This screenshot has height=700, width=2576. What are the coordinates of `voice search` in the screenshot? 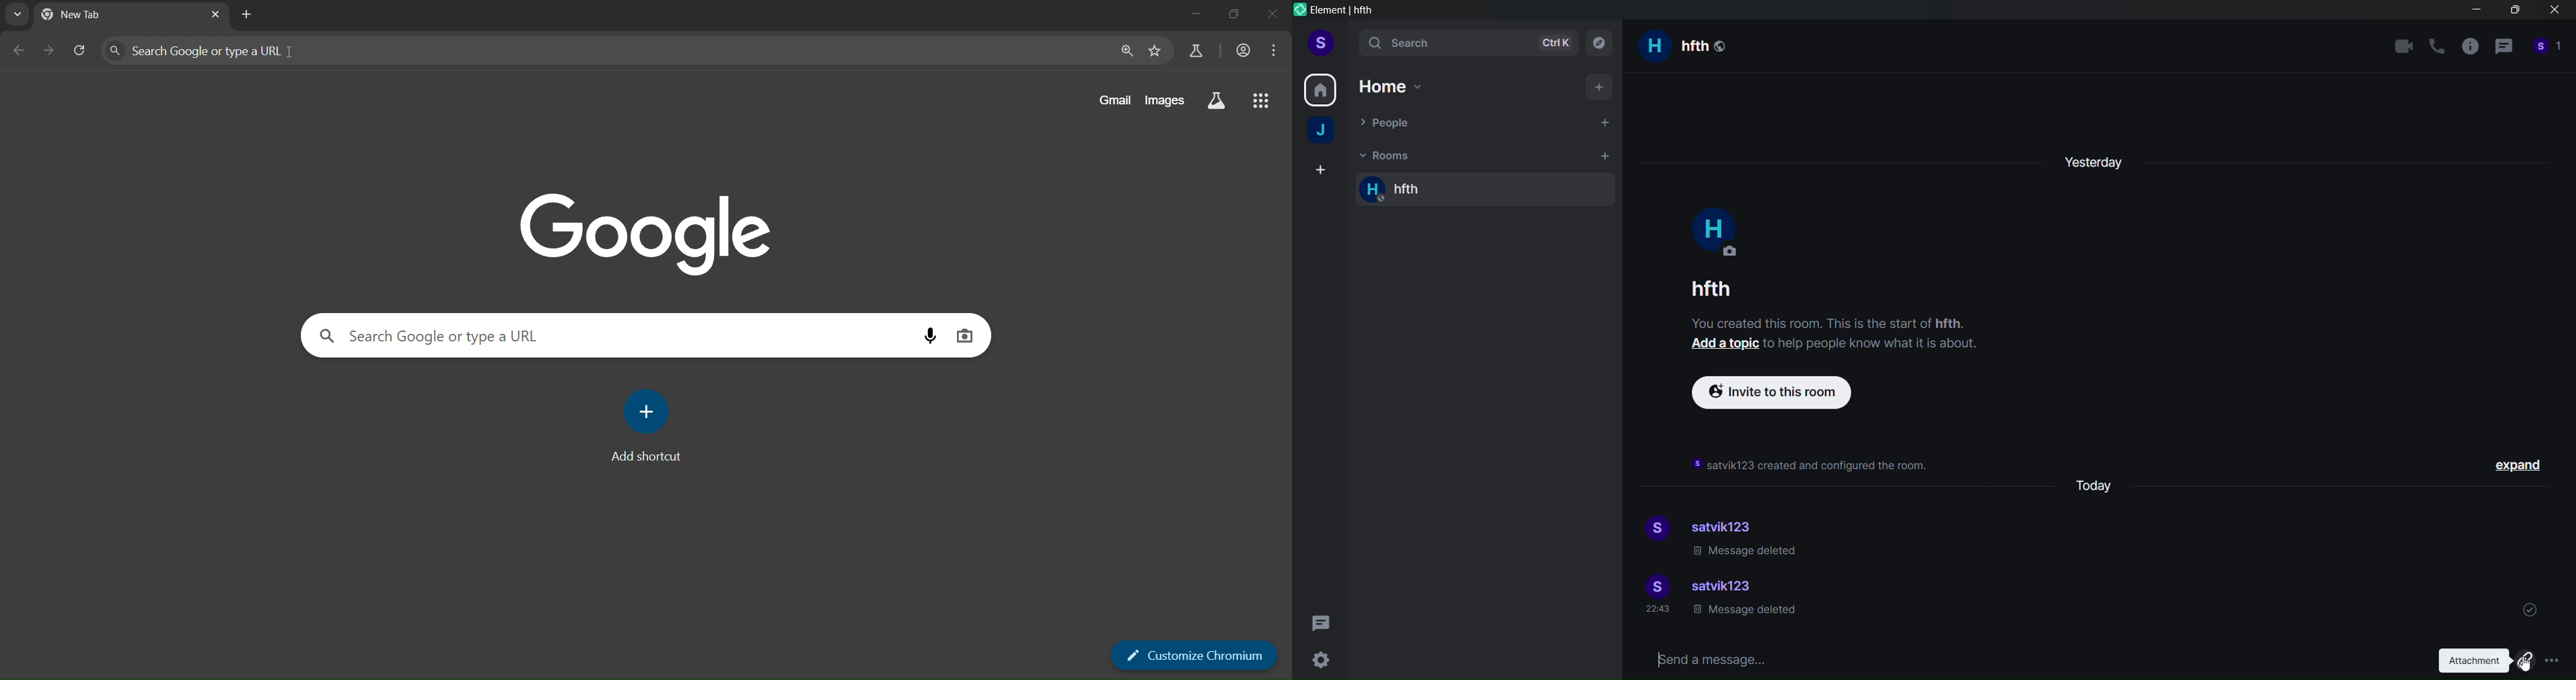 It's located at (932, 336).